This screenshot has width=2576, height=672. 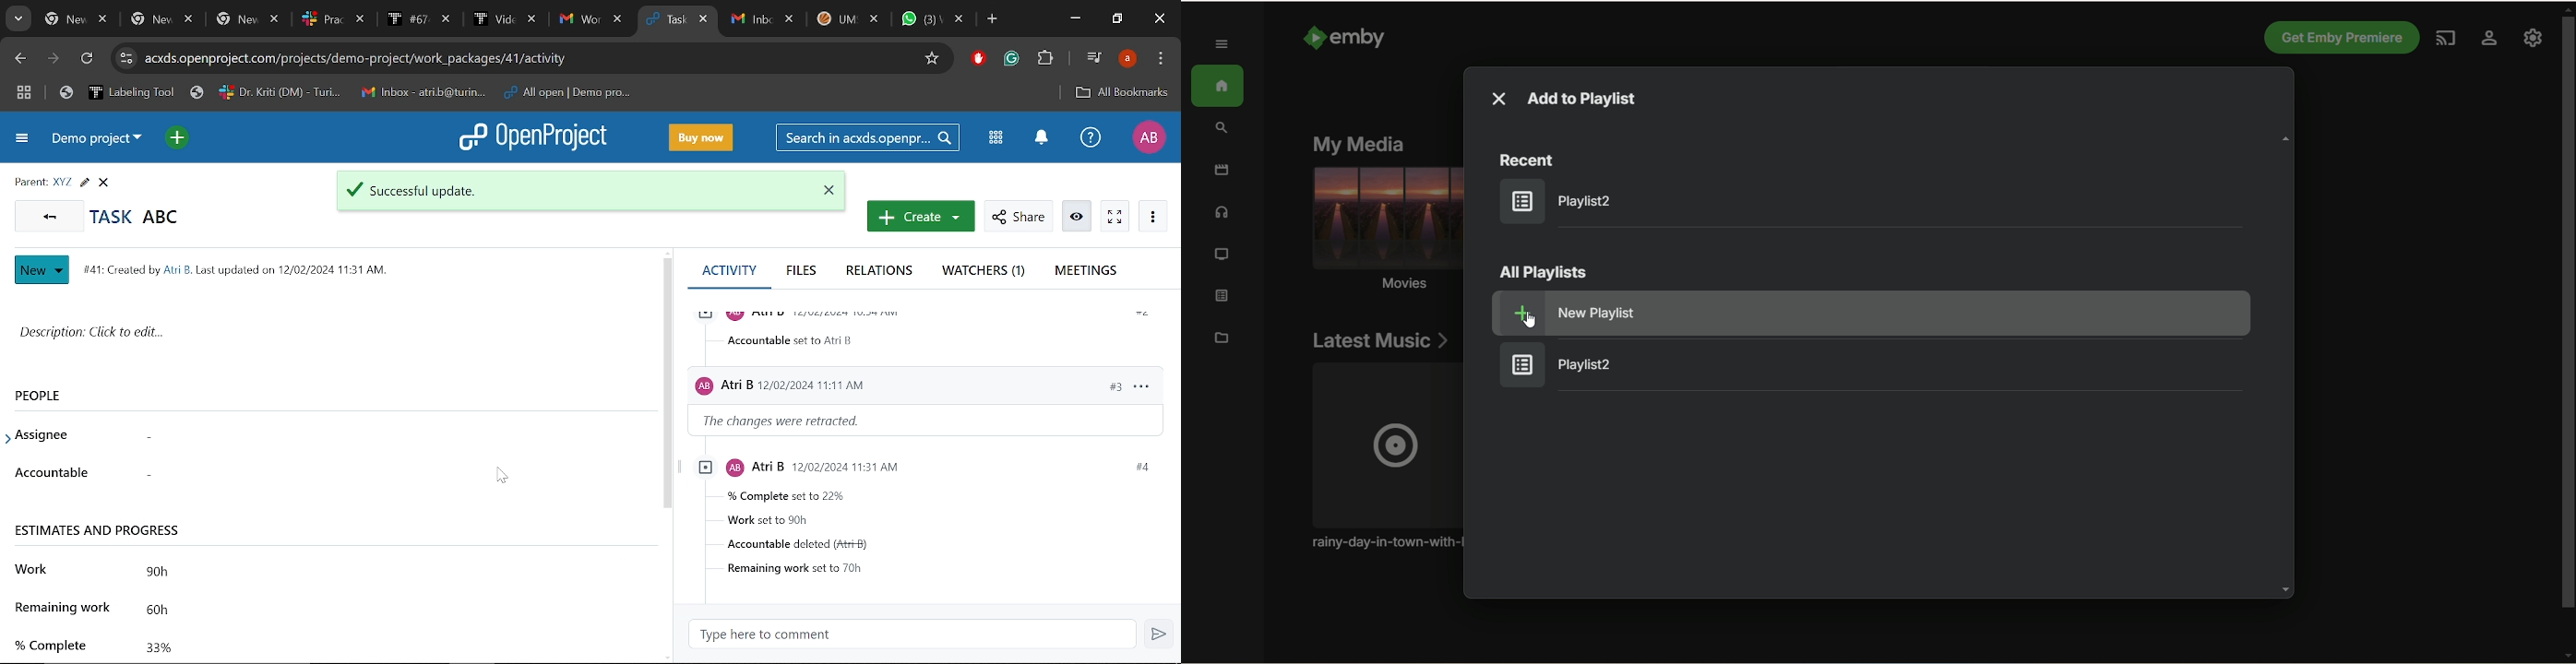 What do you see at coordinates (1161, 635) in the screenshot?
I see `Send` at bounding box center [1161, 635].